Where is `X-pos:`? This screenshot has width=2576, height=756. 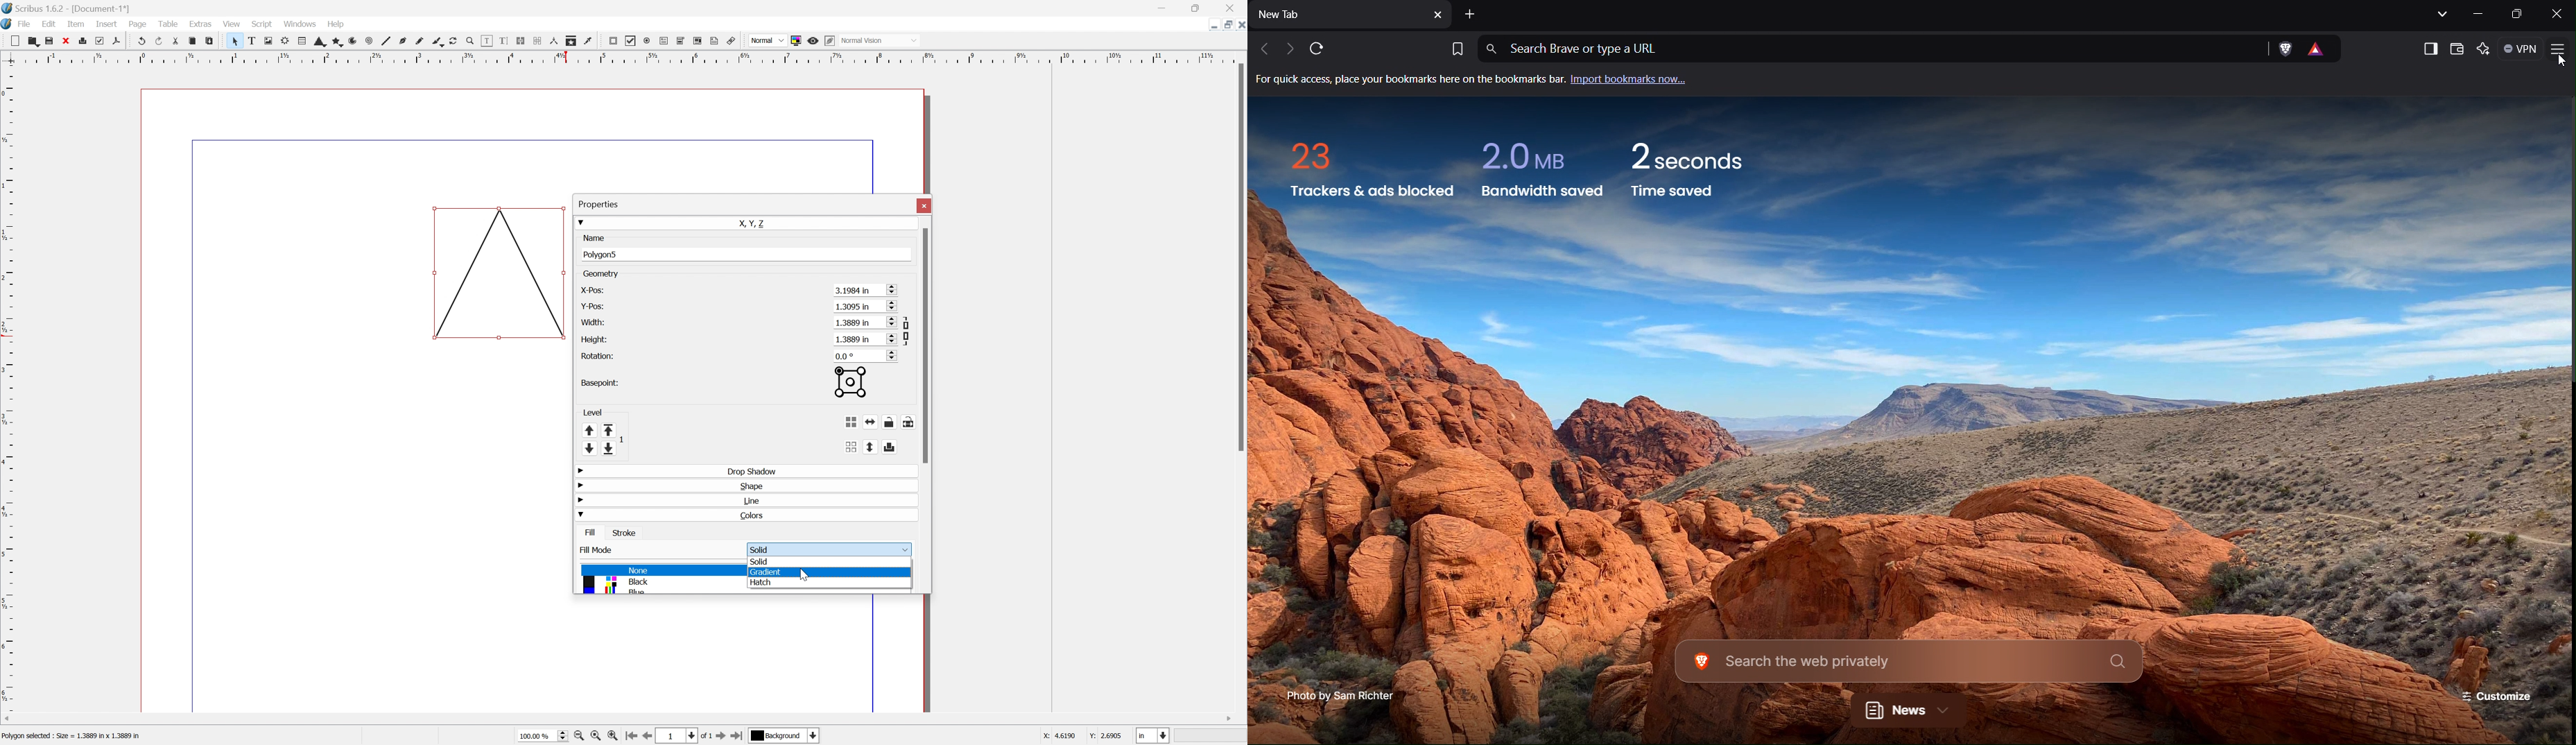
X-pos: is located at coordinates (592, 290).